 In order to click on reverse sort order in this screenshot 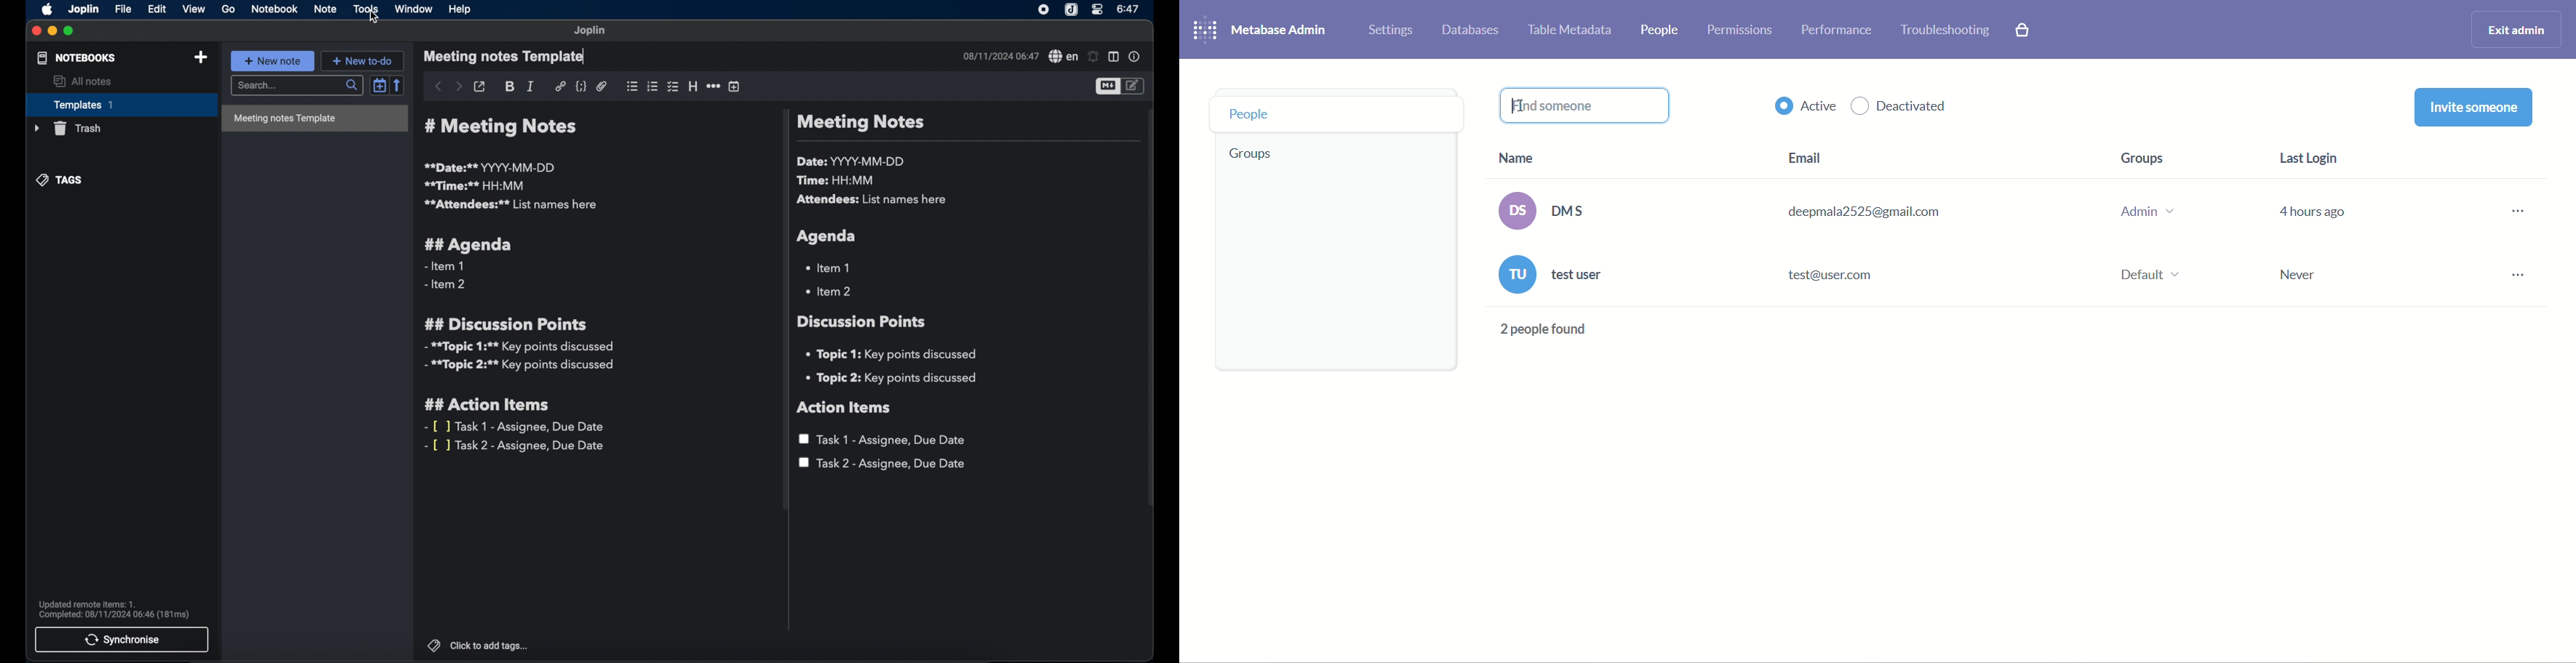, I will do `click(399, 85)`.